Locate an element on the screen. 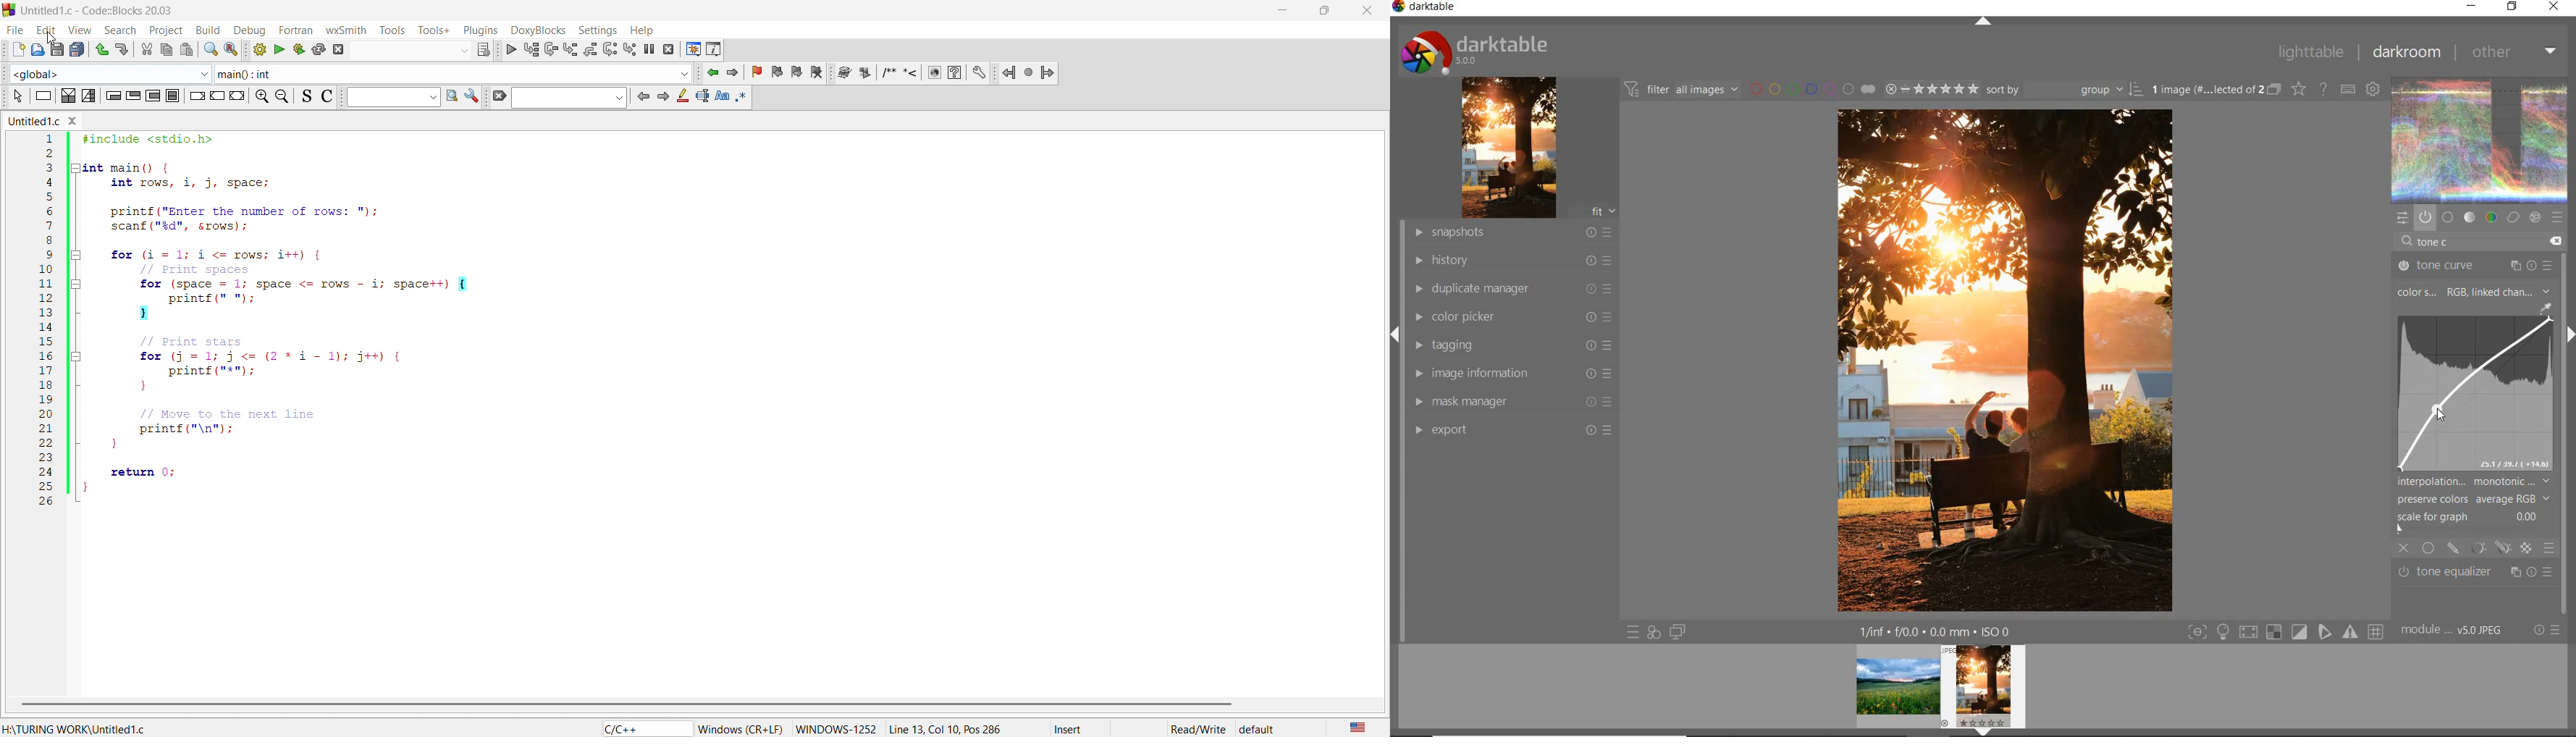 The height and width of the screenshot is (756, 2576). picker tool is located at coordinates (2546, 309).